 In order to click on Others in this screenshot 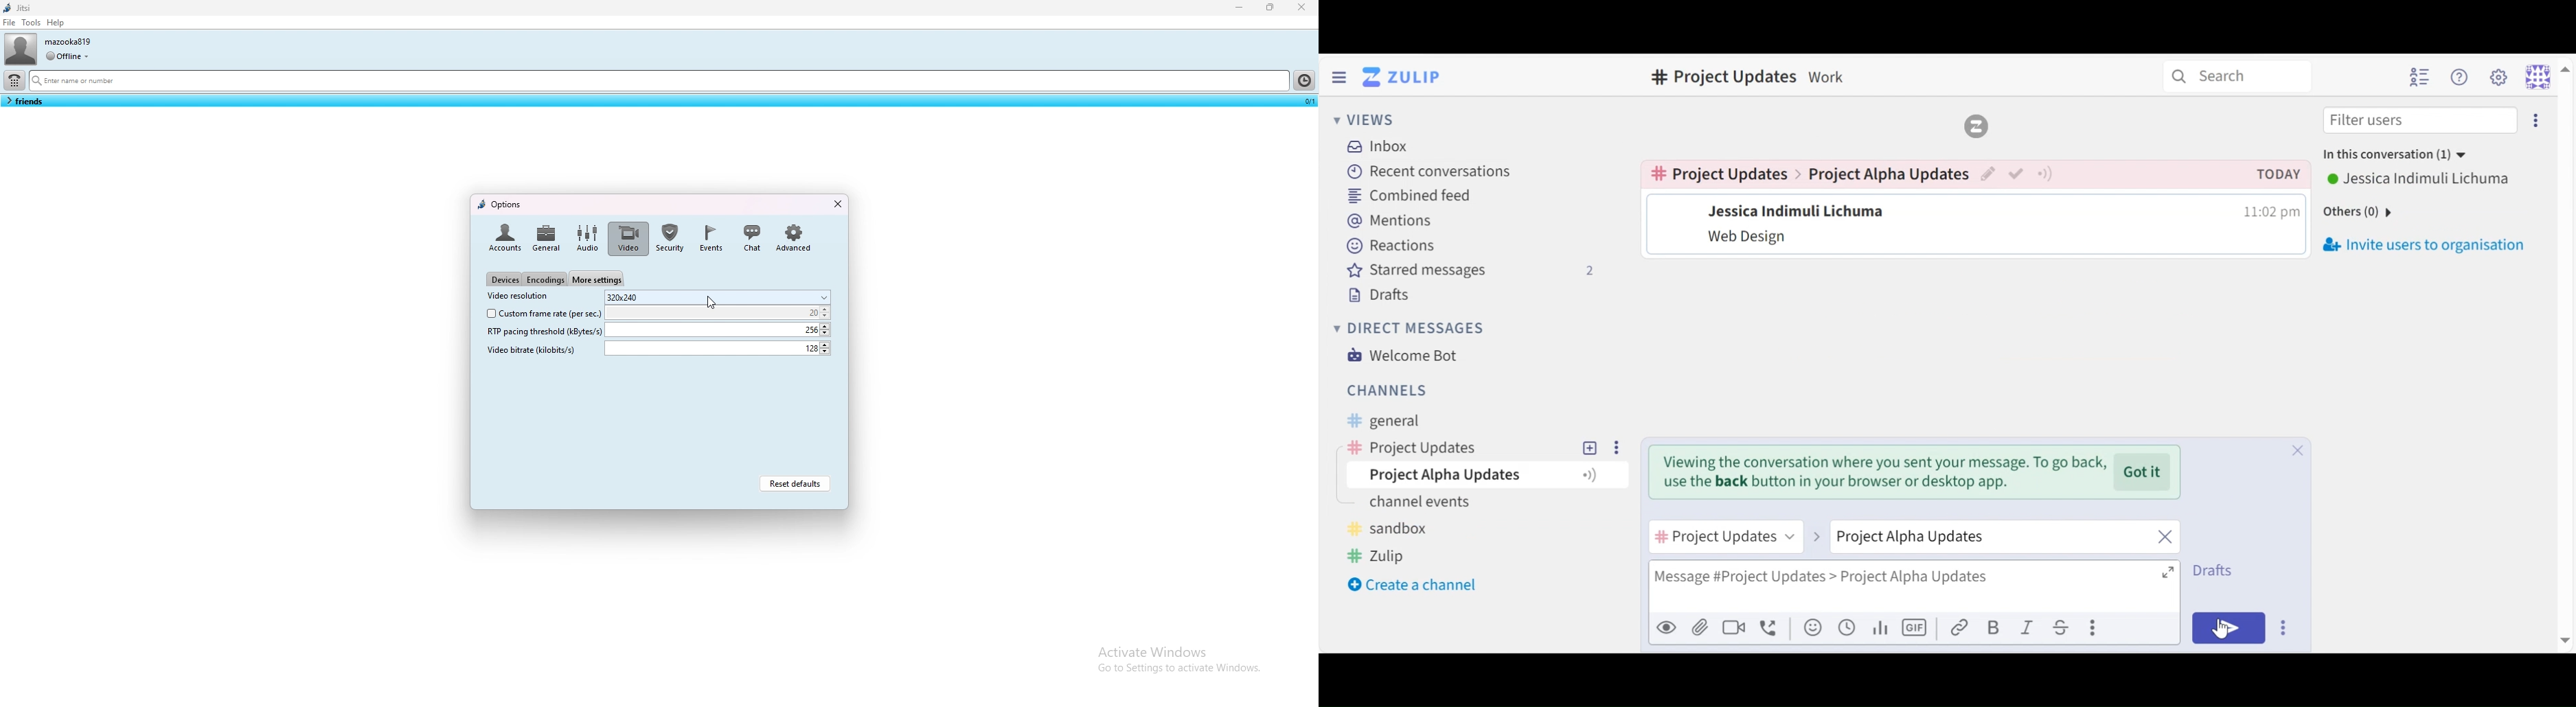, I will do `click(2363, 211)`.